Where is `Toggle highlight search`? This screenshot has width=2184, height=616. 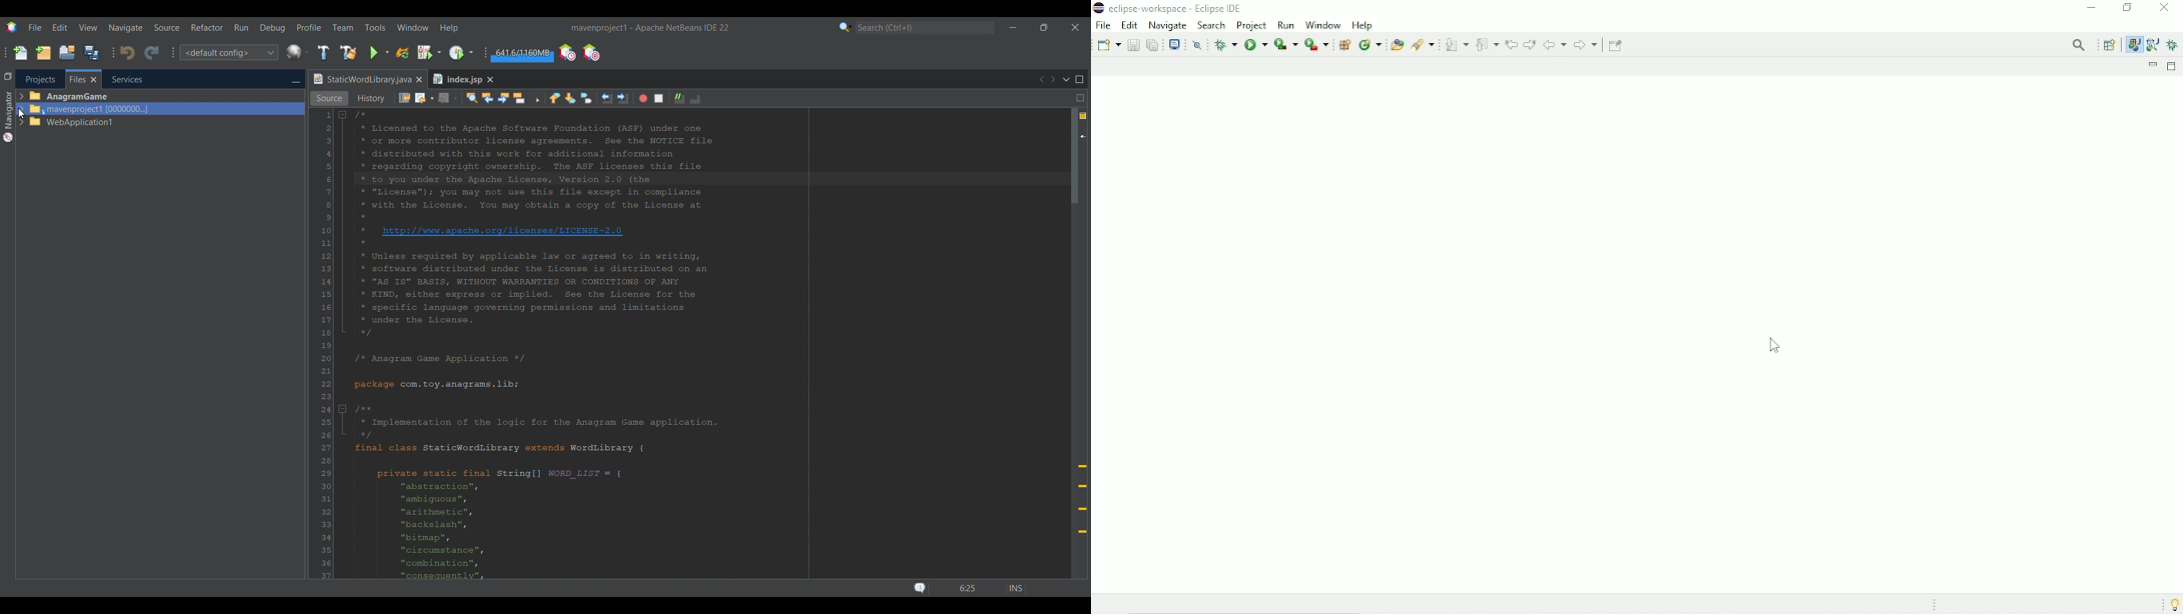 Toggle highlight search is located at coordinates (519, 98).